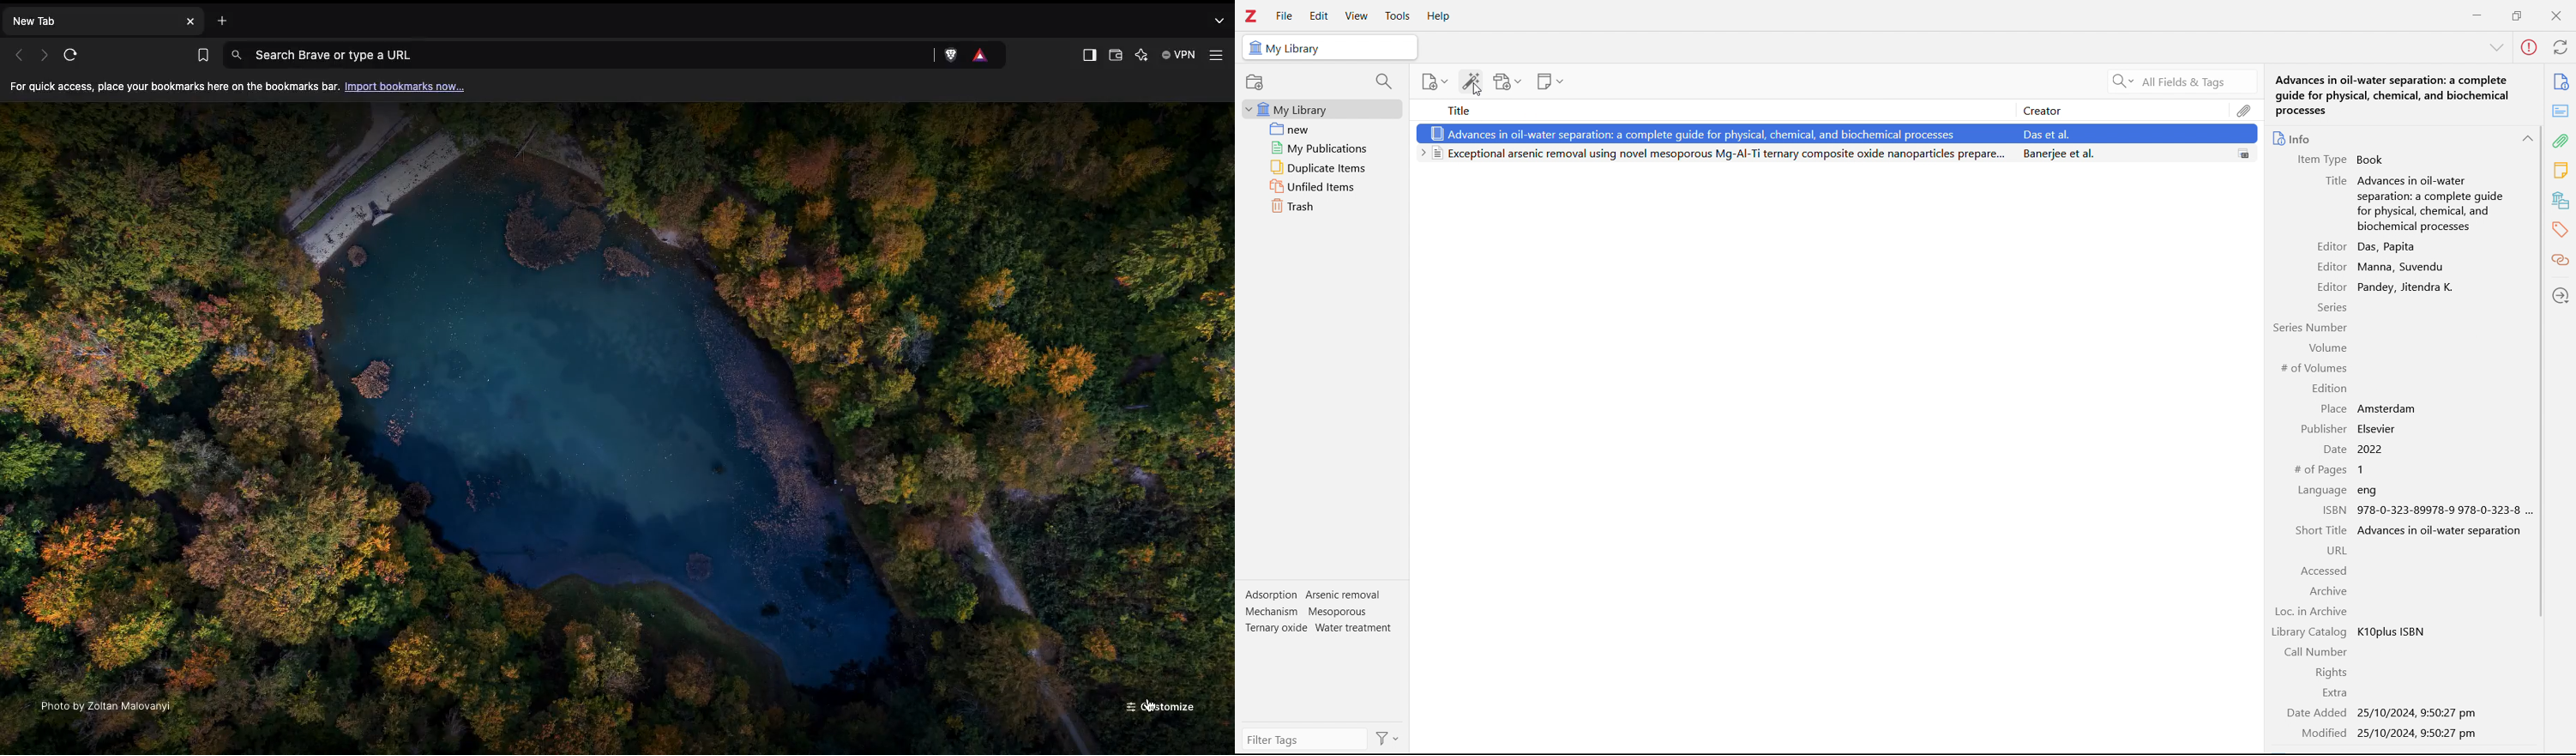 This screenshot has width=2576, height=756. Describe the element at coordinates (2562, 141) in the screenshot. I see `attachments` at that location.